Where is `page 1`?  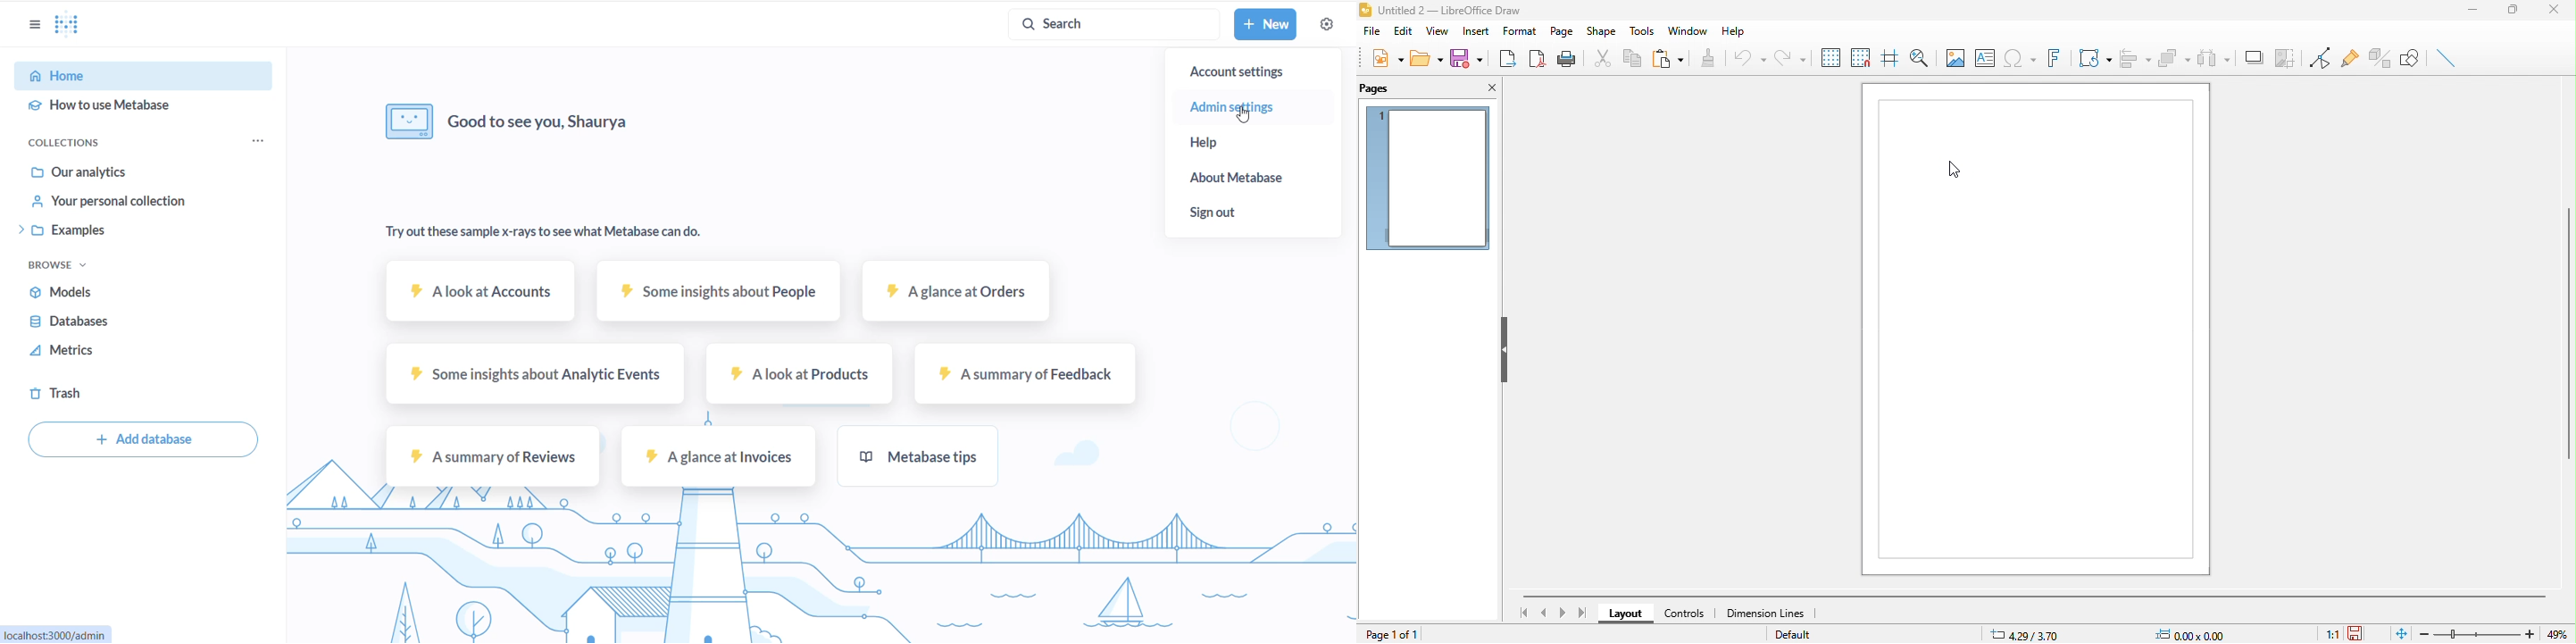 page 1 is located at coordinates (1430, 178).